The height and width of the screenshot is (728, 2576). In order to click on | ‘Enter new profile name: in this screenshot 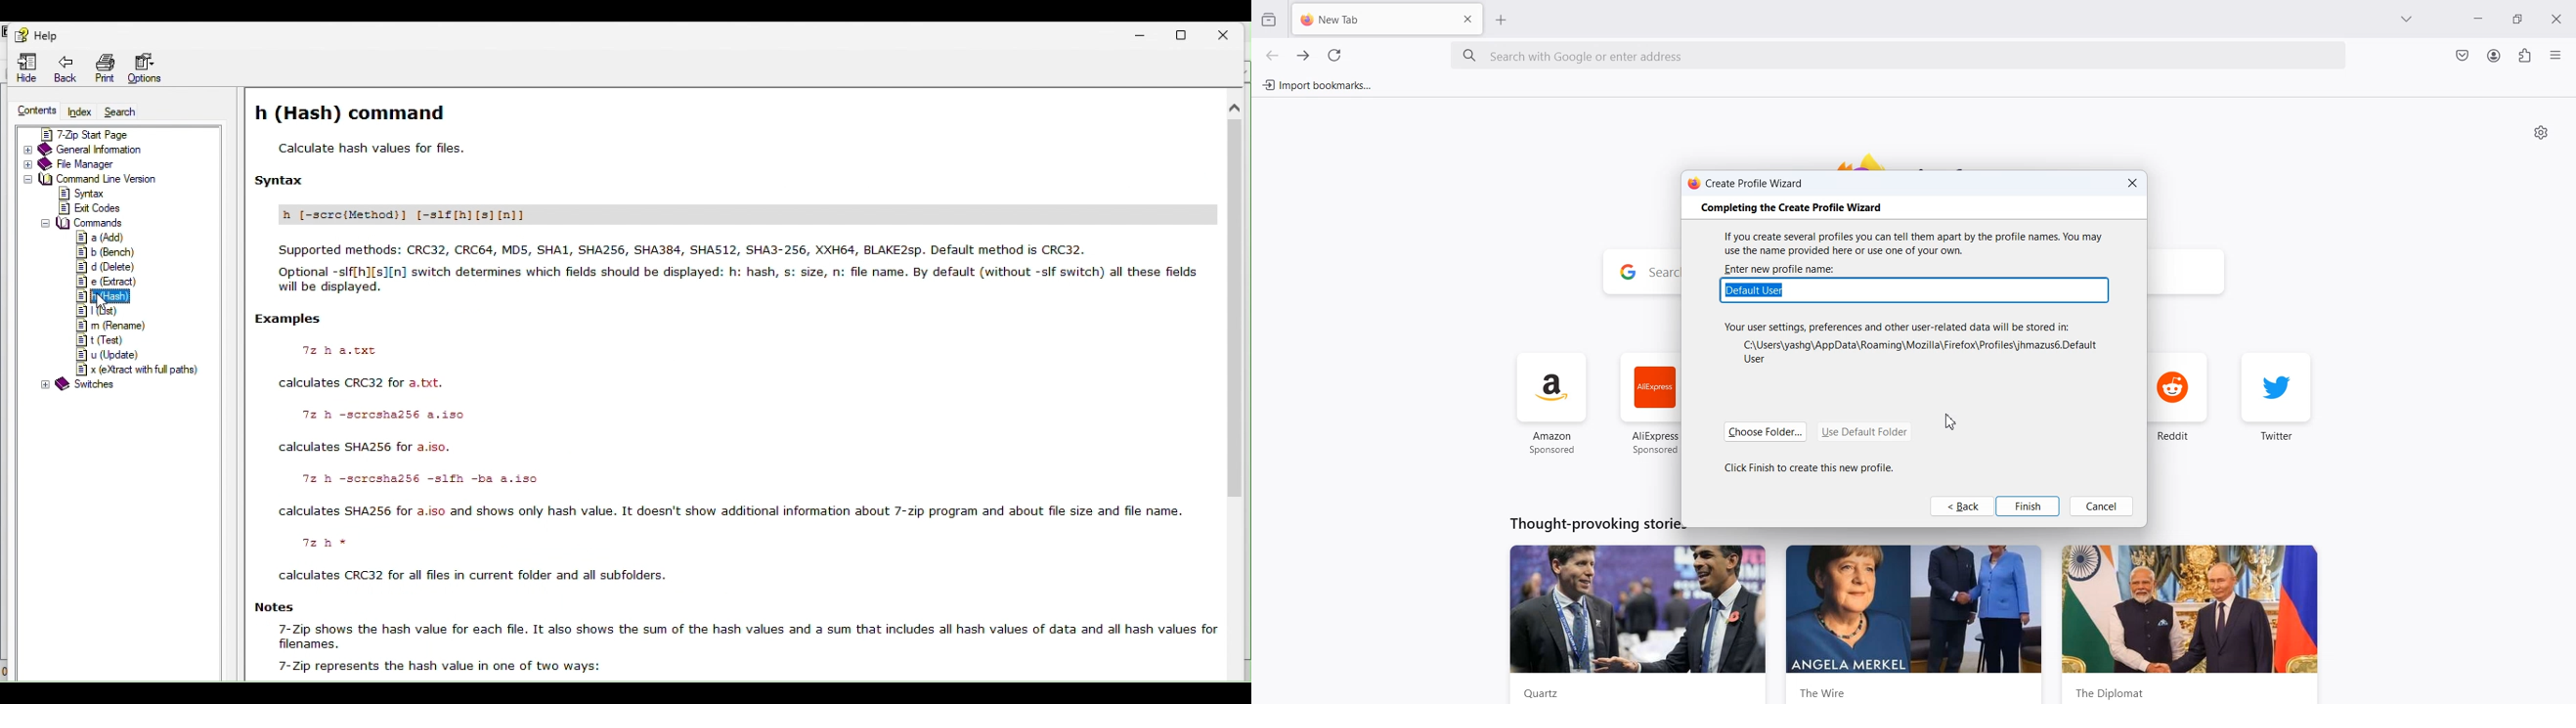, I will do `click(1776, 268)`.